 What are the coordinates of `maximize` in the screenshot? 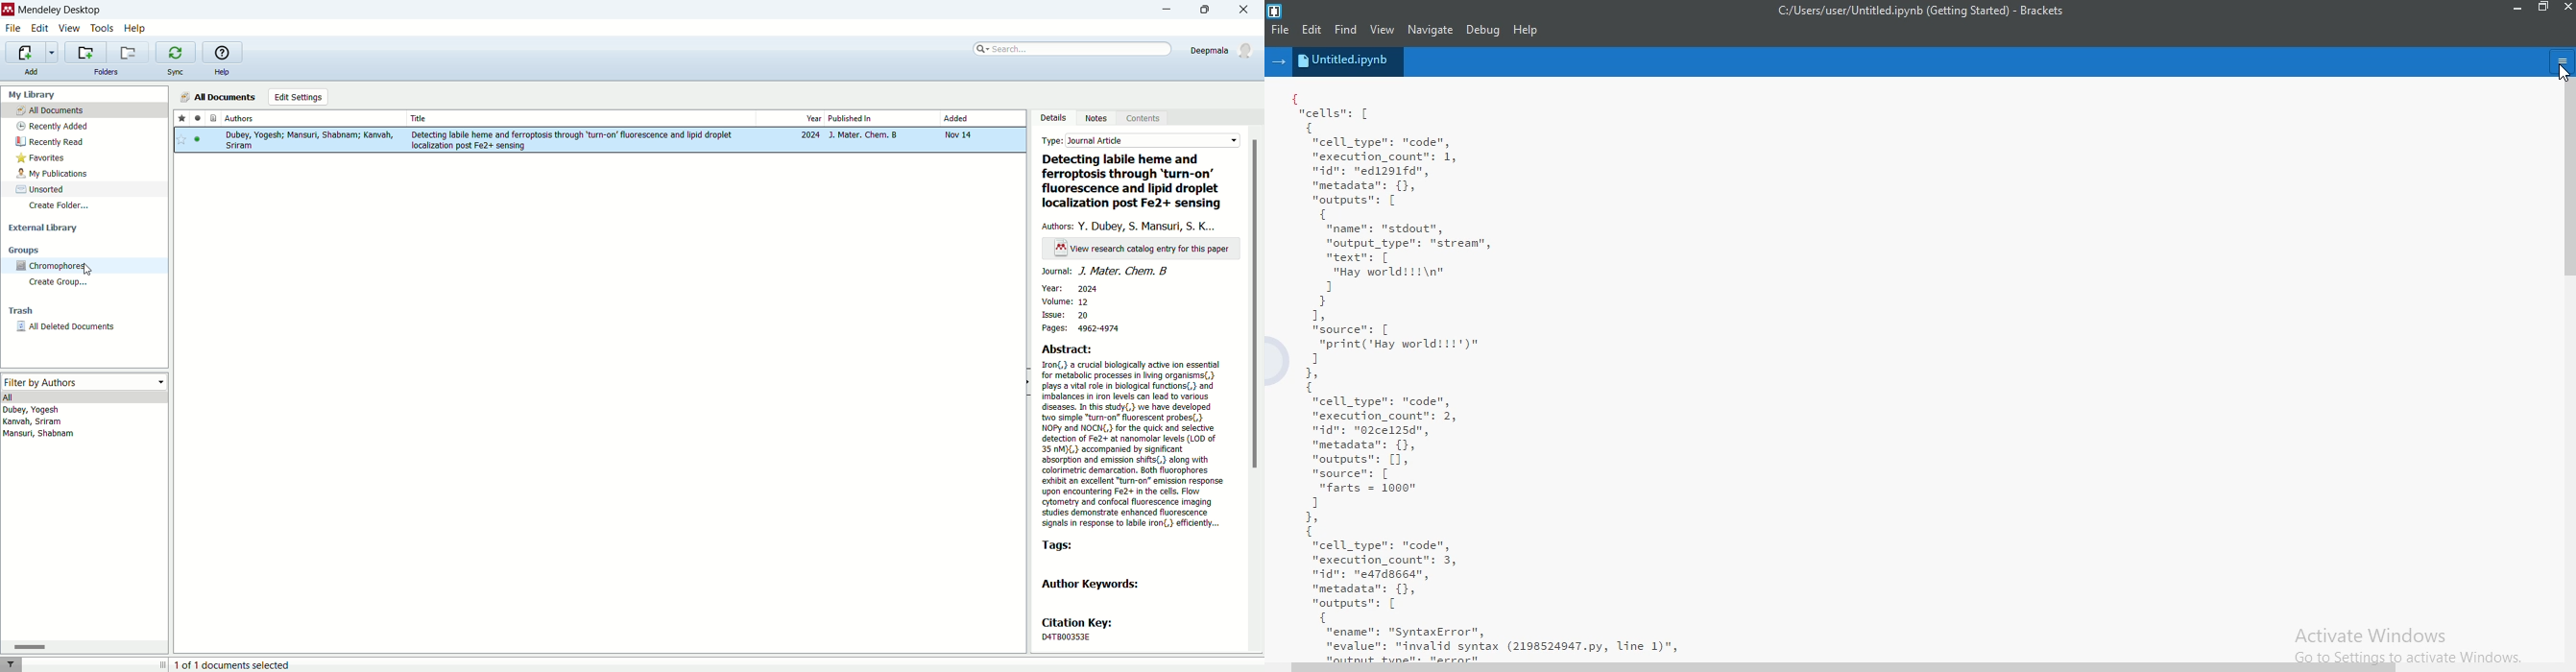 It's located at (1206, 9).